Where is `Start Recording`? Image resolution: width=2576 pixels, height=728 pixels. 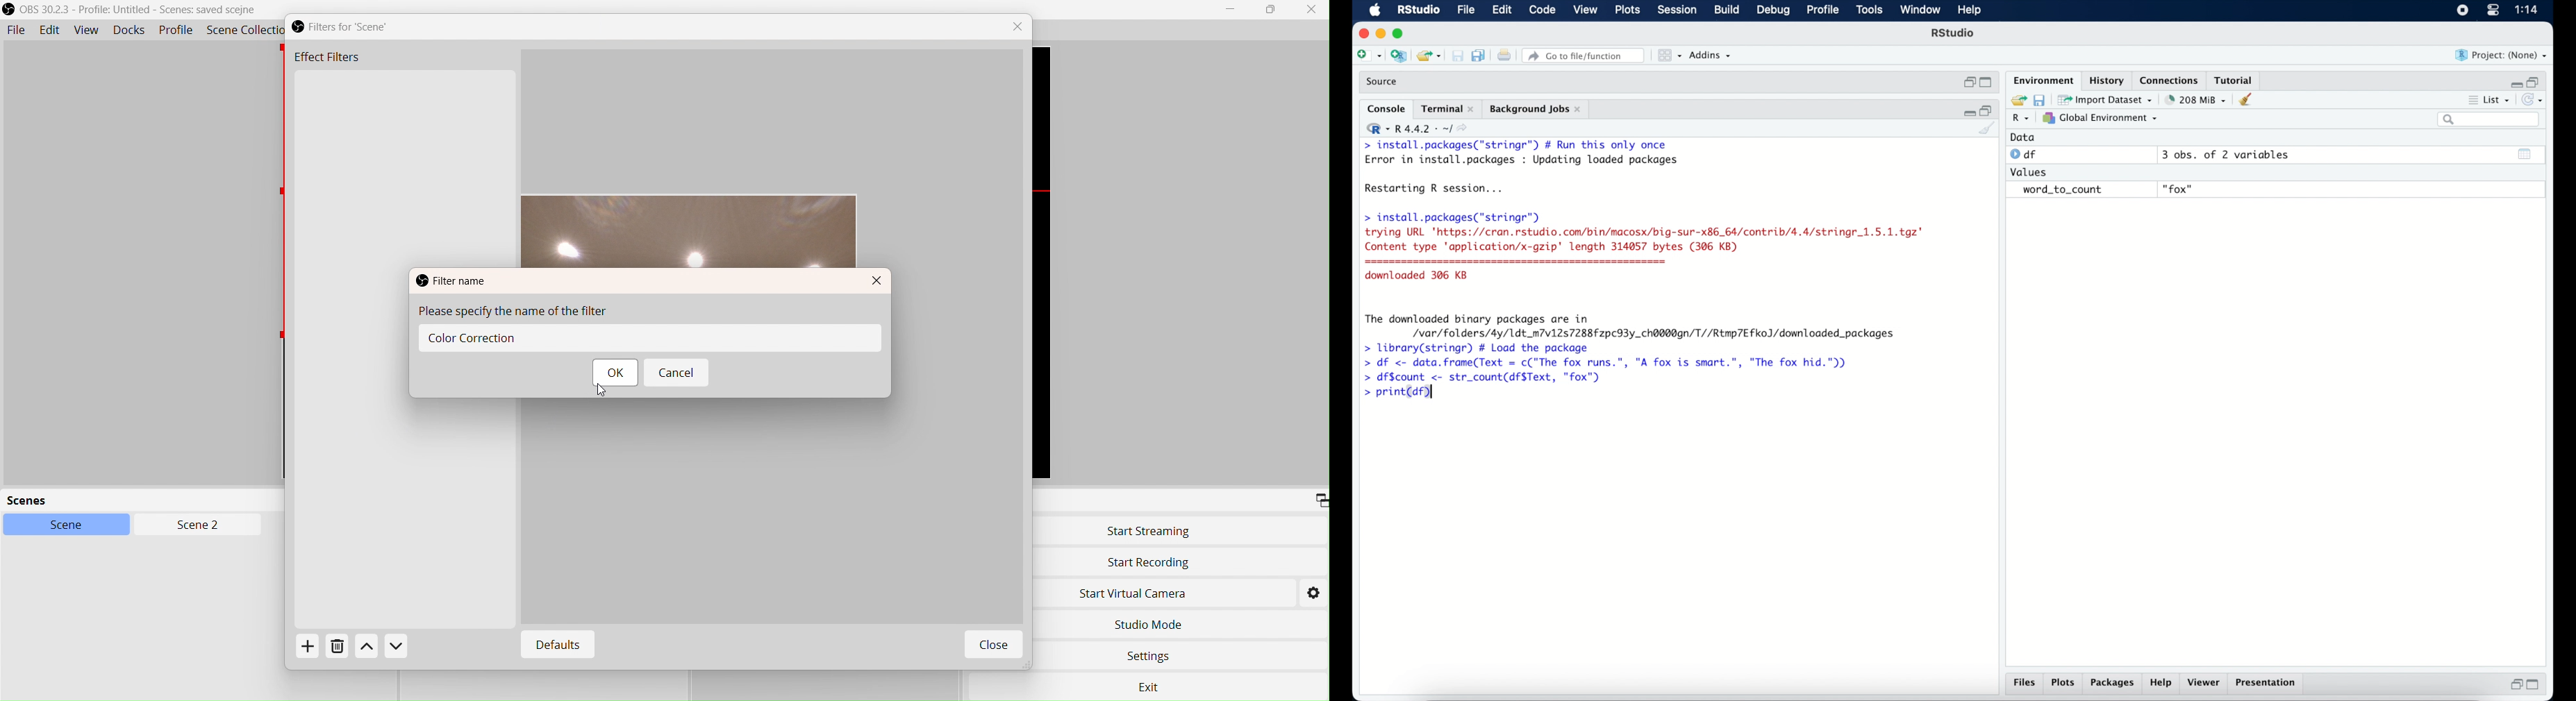 Start Recording is located at coordinates (1149, 563).